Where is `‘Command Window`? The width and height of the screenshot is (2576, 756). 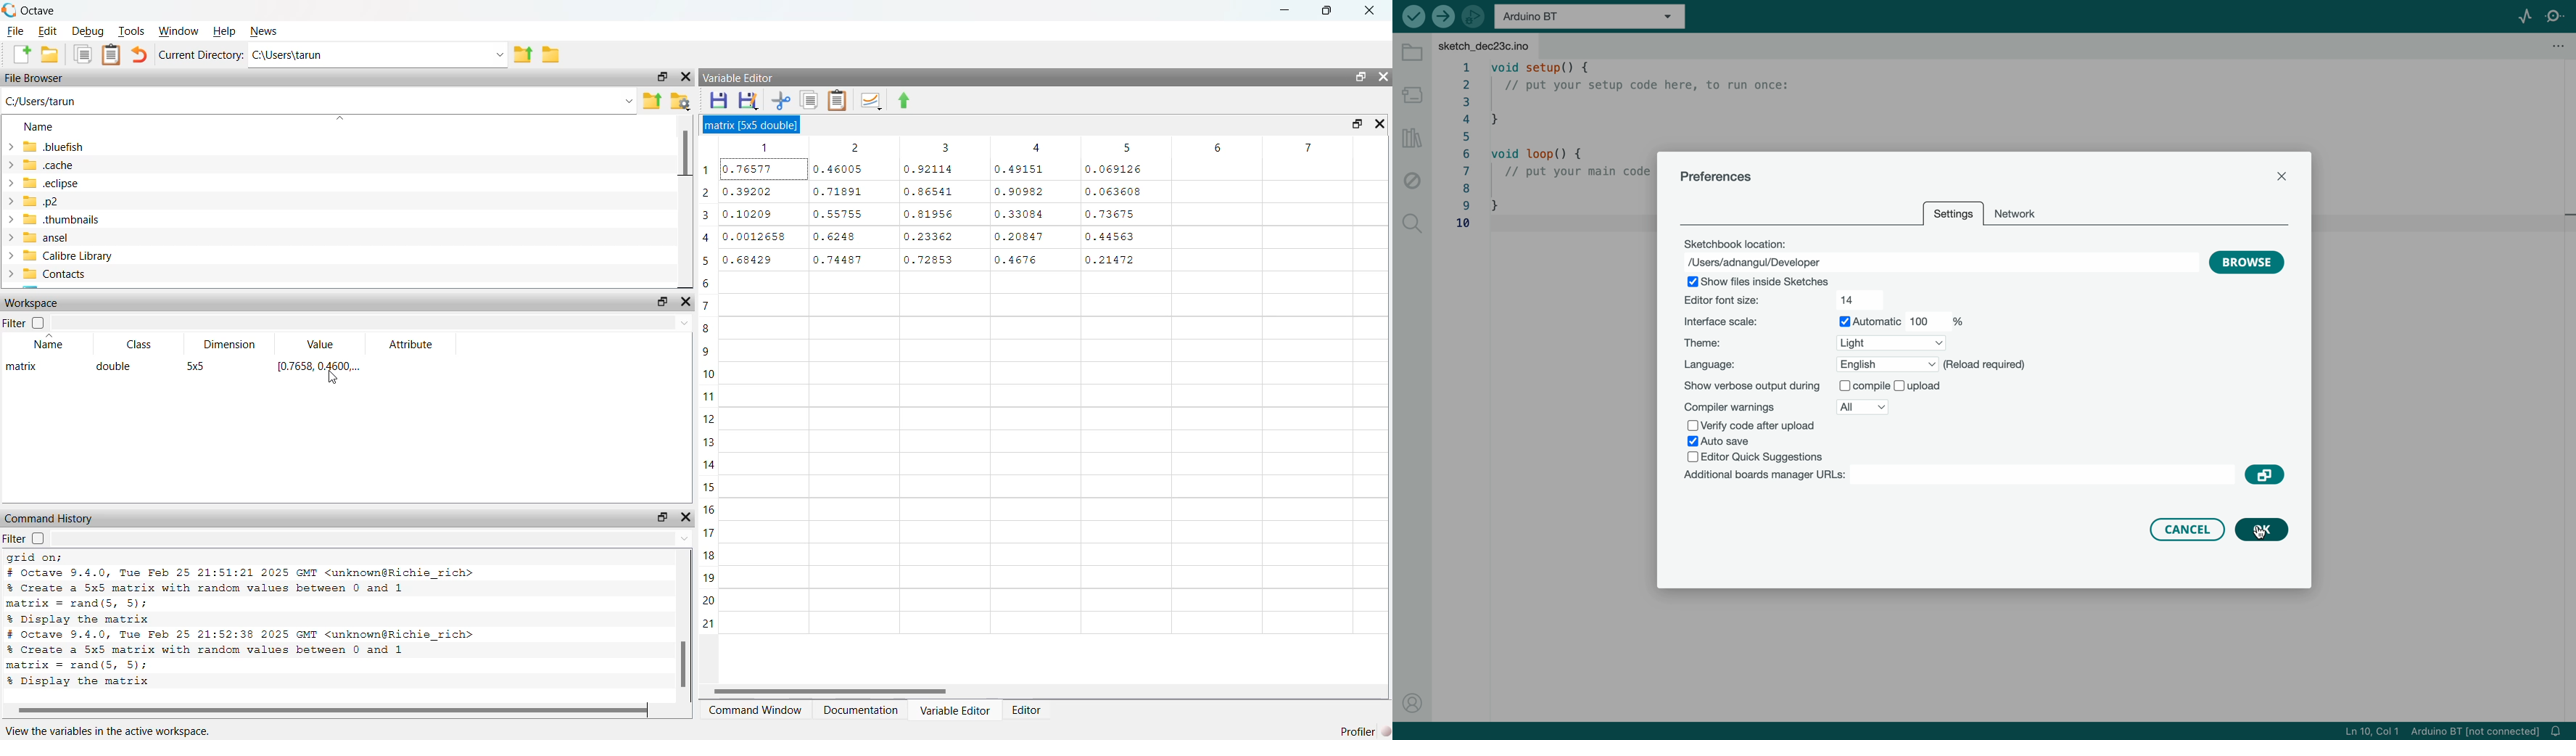
‘Command Window is located at coordinates (755, 711).